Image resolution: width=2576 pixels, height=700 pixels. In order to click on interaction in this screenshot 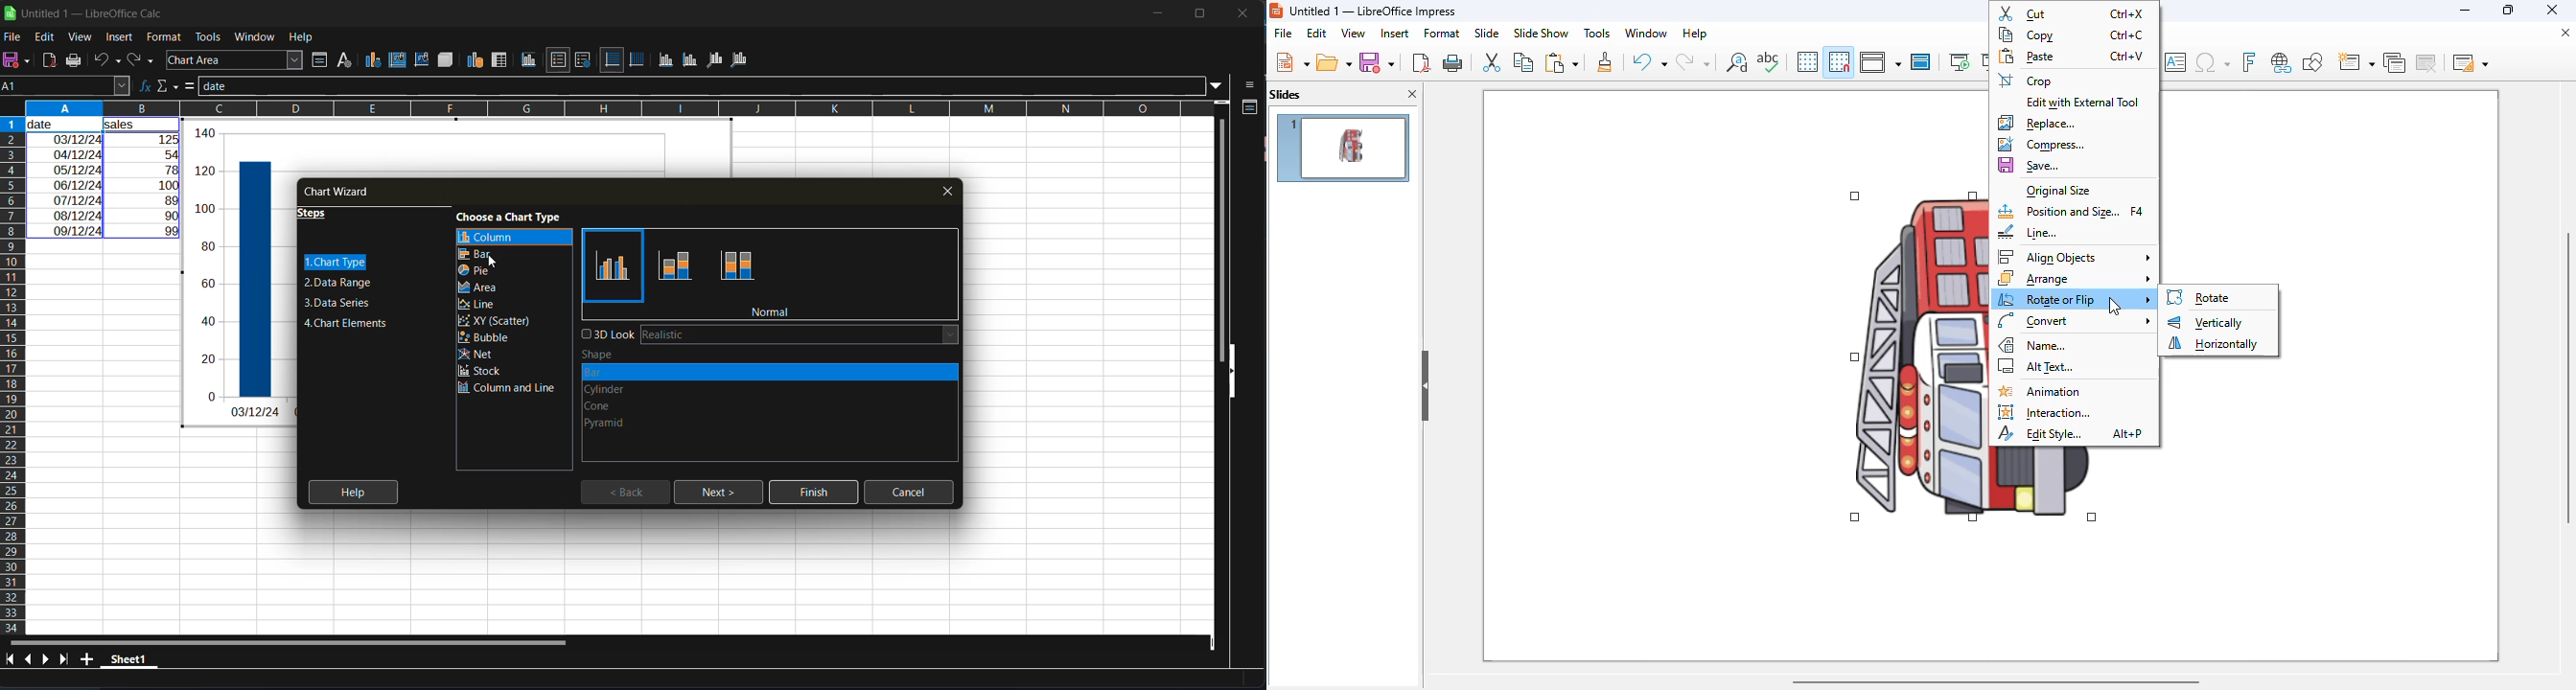, I will do `click(2045, 412)`.